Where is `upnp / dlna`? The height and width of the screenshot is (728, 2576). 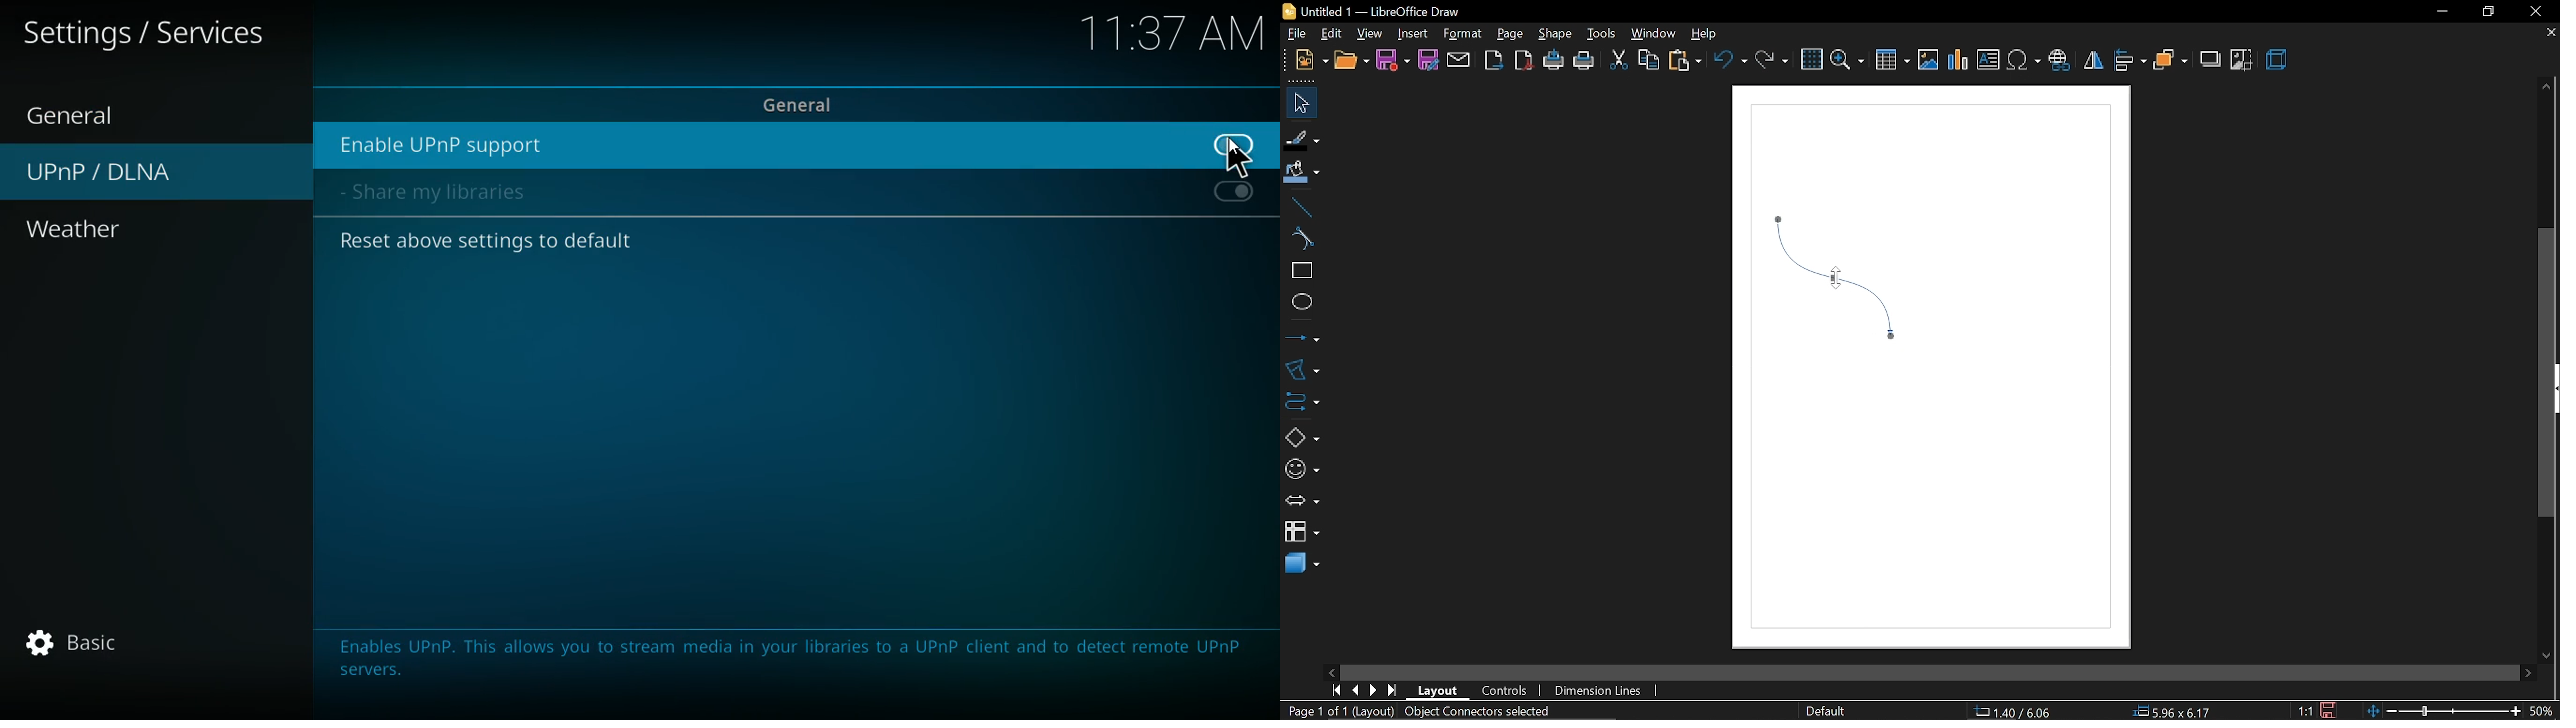 upnp / dlna is located at coordinates (154, 173).